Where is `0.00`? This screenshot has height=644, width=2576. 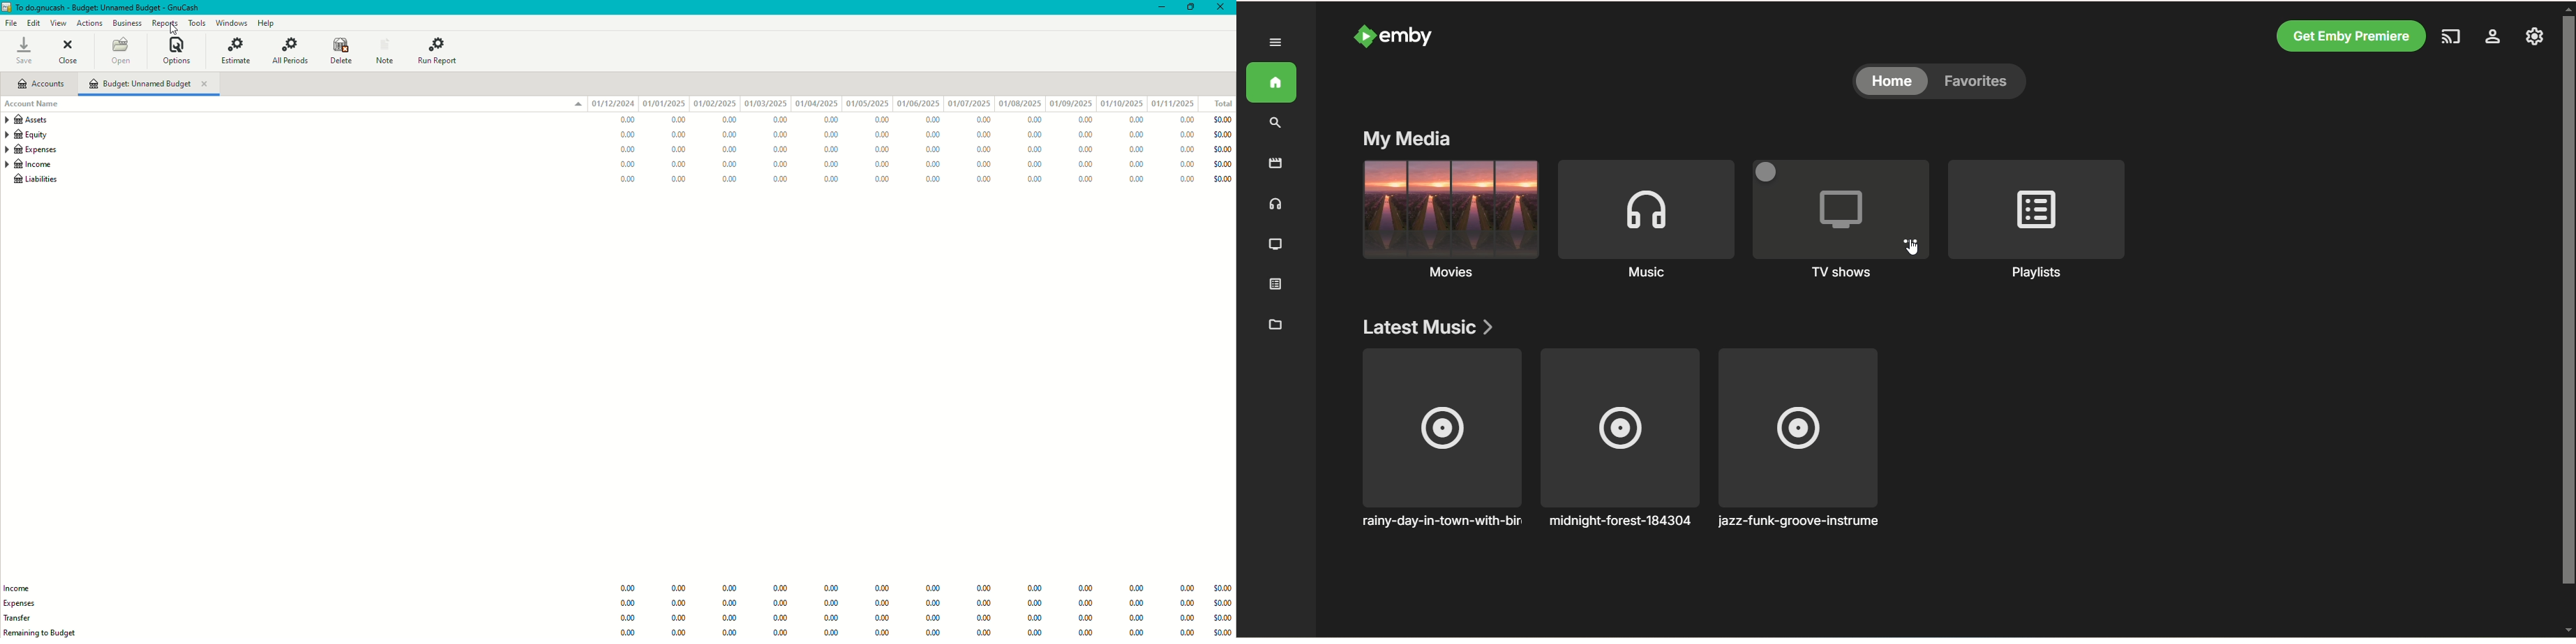
0.00 is located at coordinates (1028, 120).